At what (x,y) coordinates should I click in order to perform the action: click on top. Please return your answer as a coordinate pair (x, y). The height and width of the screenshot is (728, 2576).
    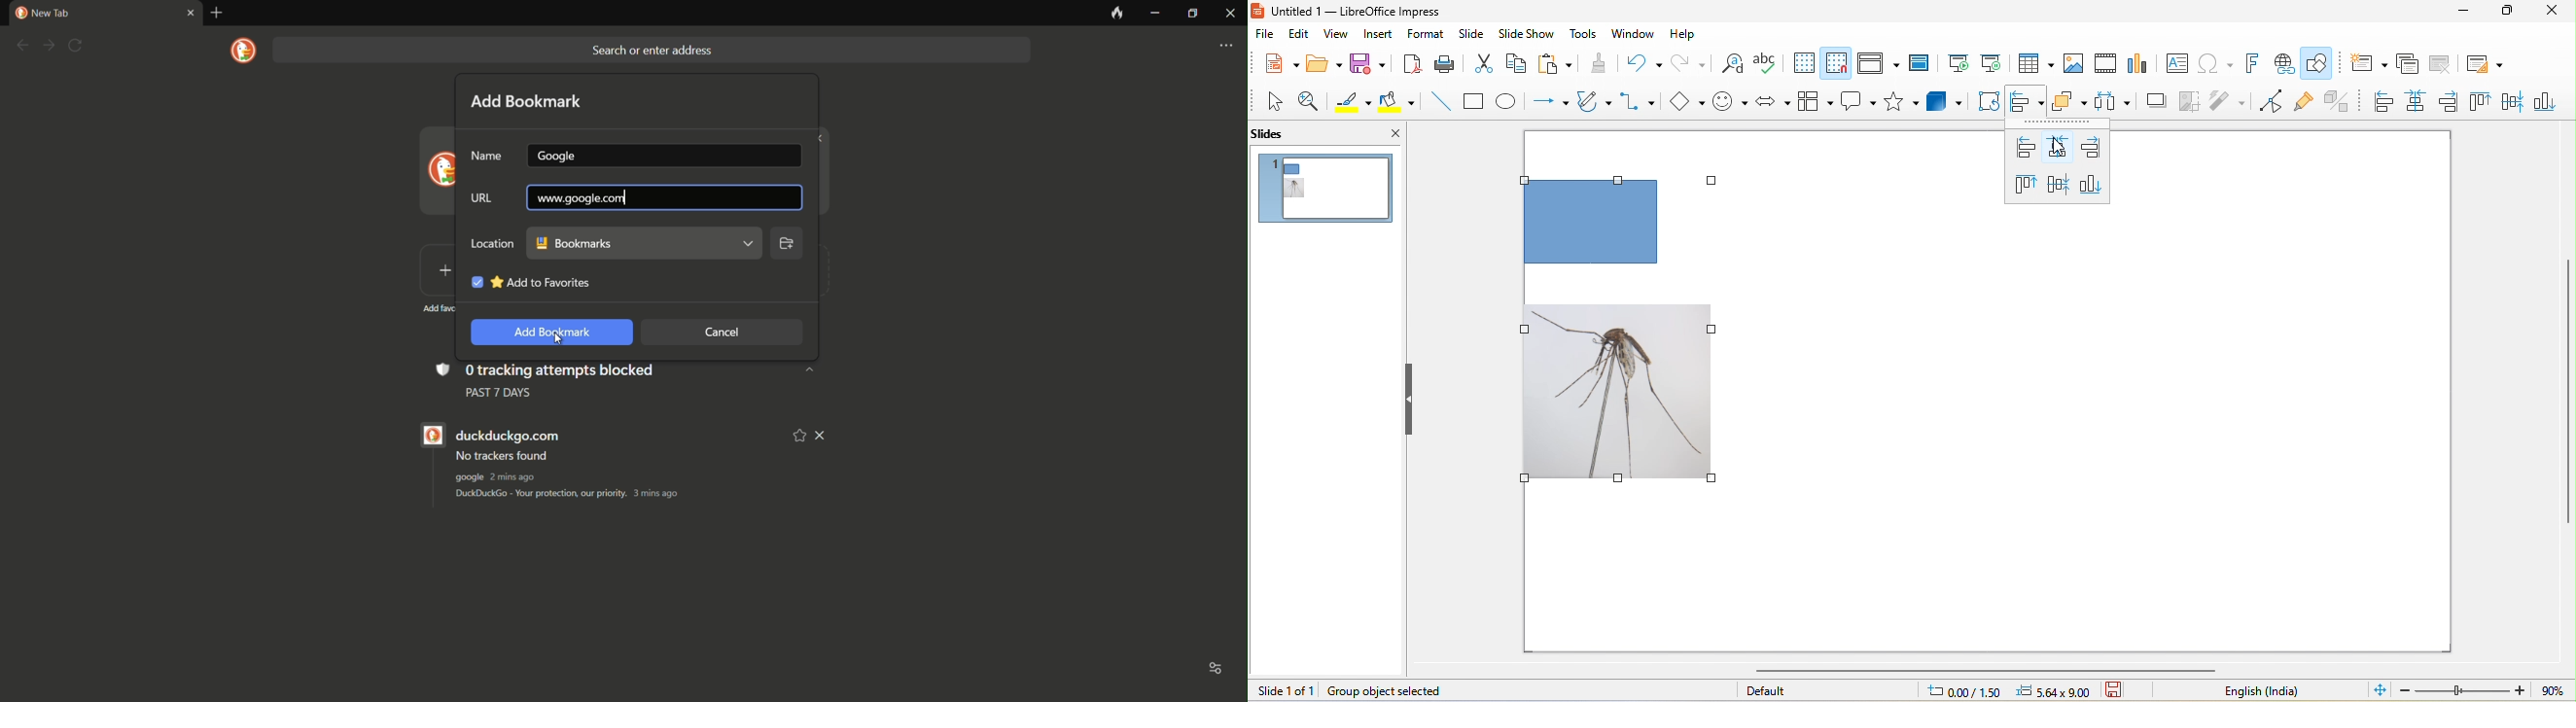
    Looking at the image, I should click on (2480, 104).